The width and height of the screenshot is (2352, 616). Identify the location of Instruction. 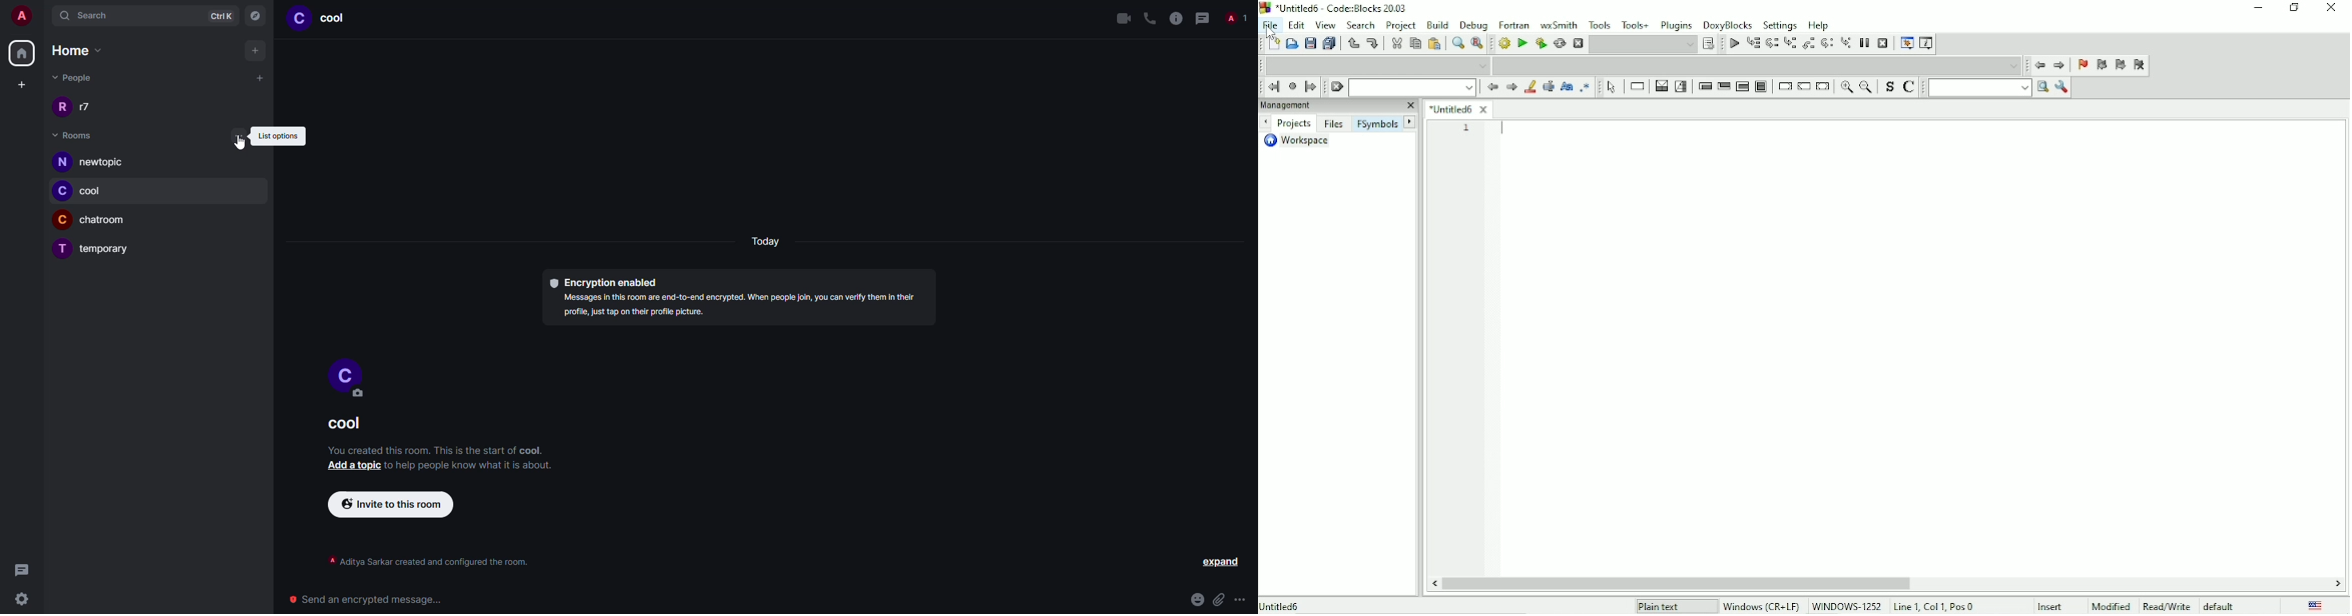
(1637, 87).